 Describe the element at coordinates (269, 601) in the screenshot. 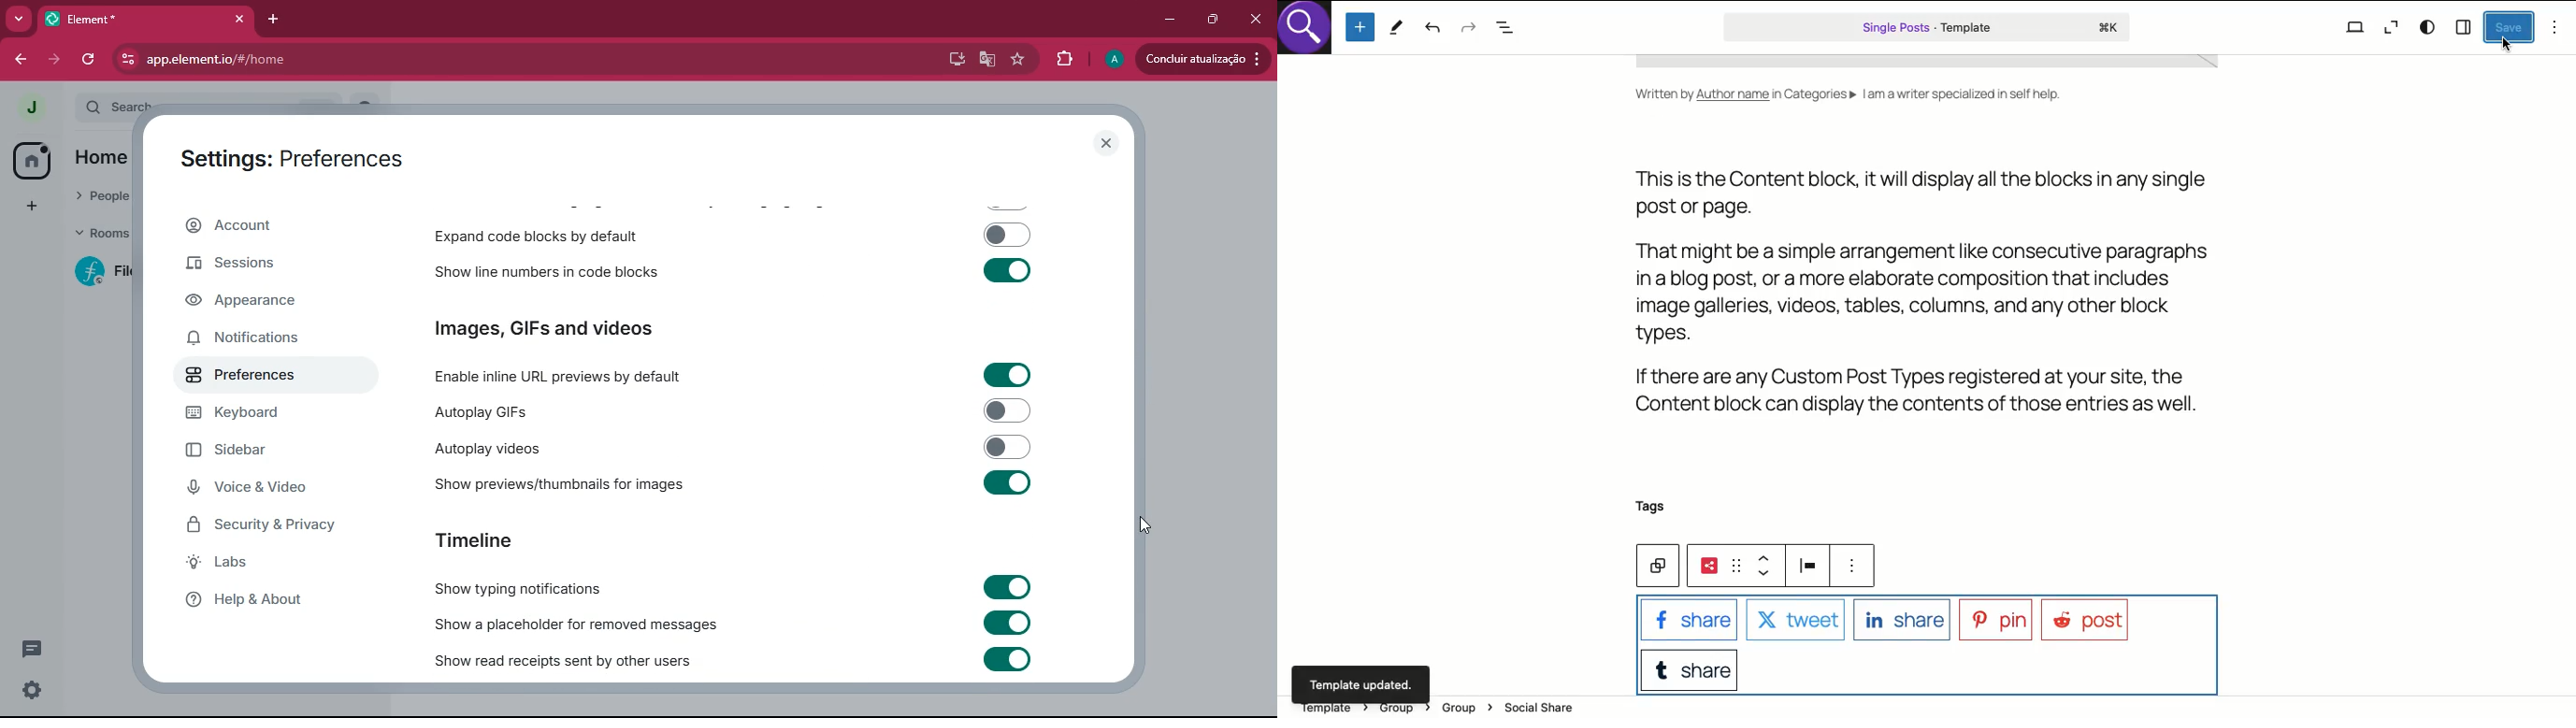

I see `help & about` at that location.